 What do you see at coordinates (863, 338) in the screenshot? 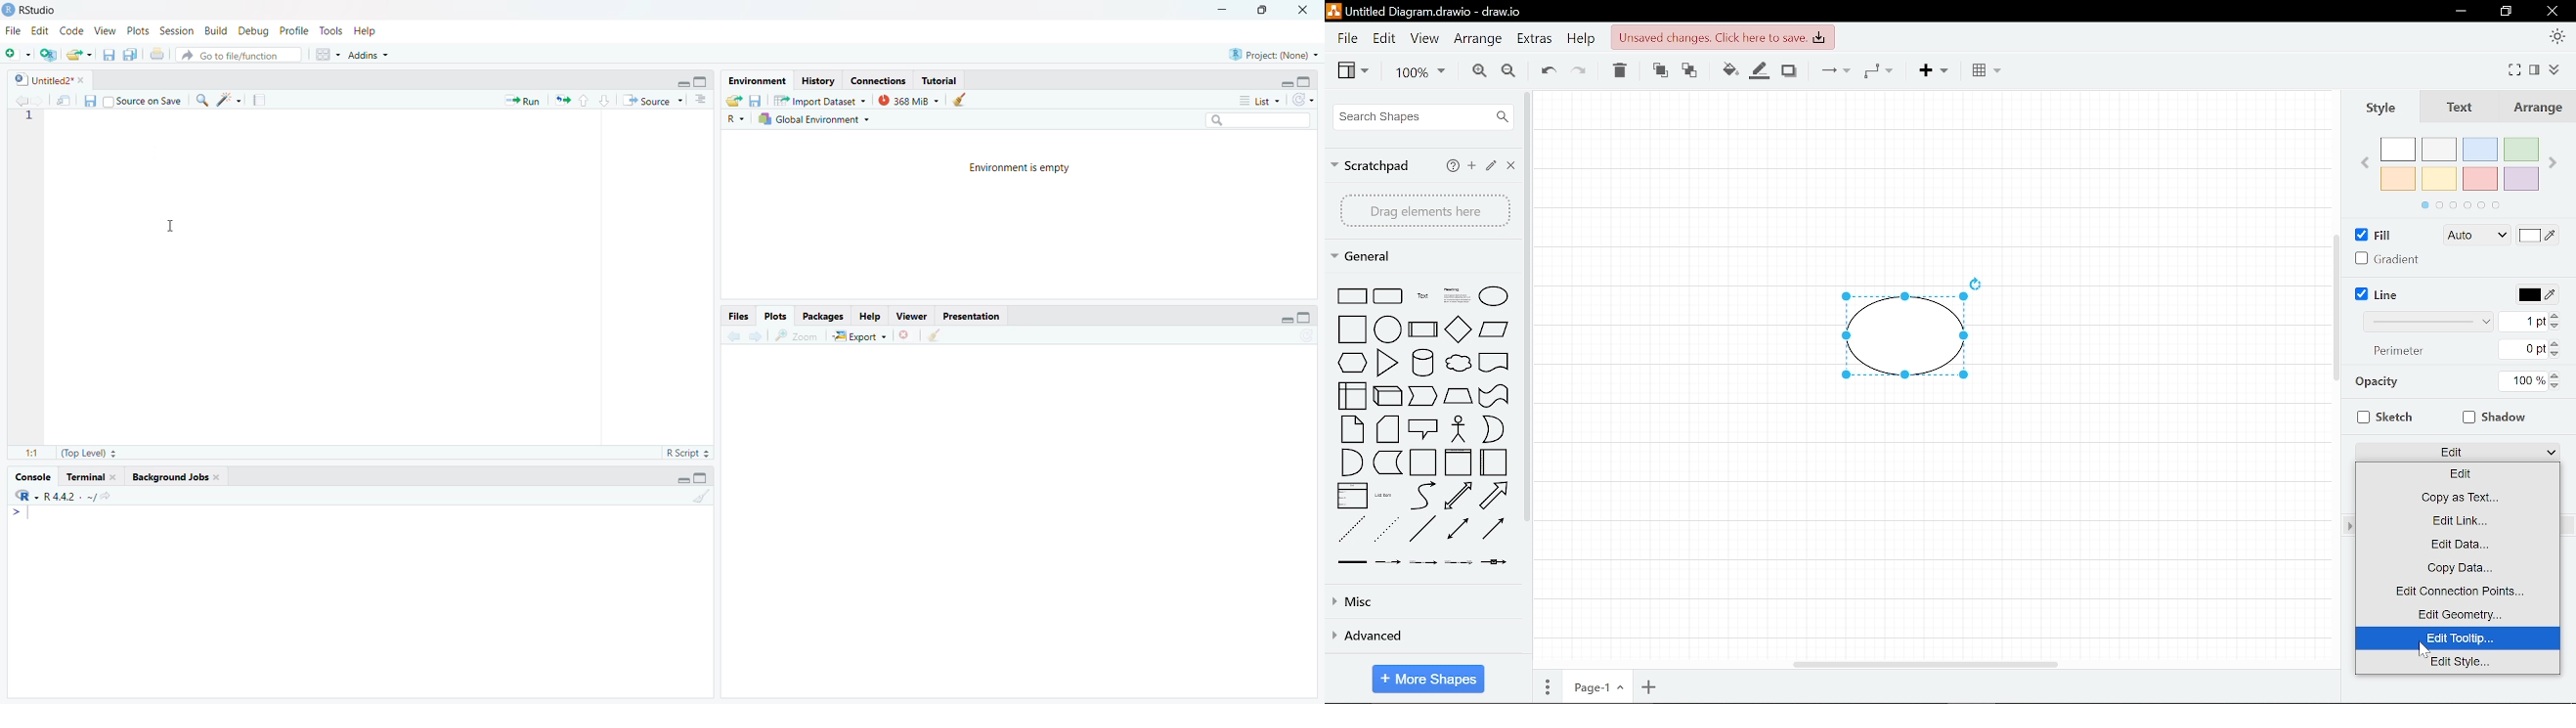
I see `Export` at bounding box center [863, 338].